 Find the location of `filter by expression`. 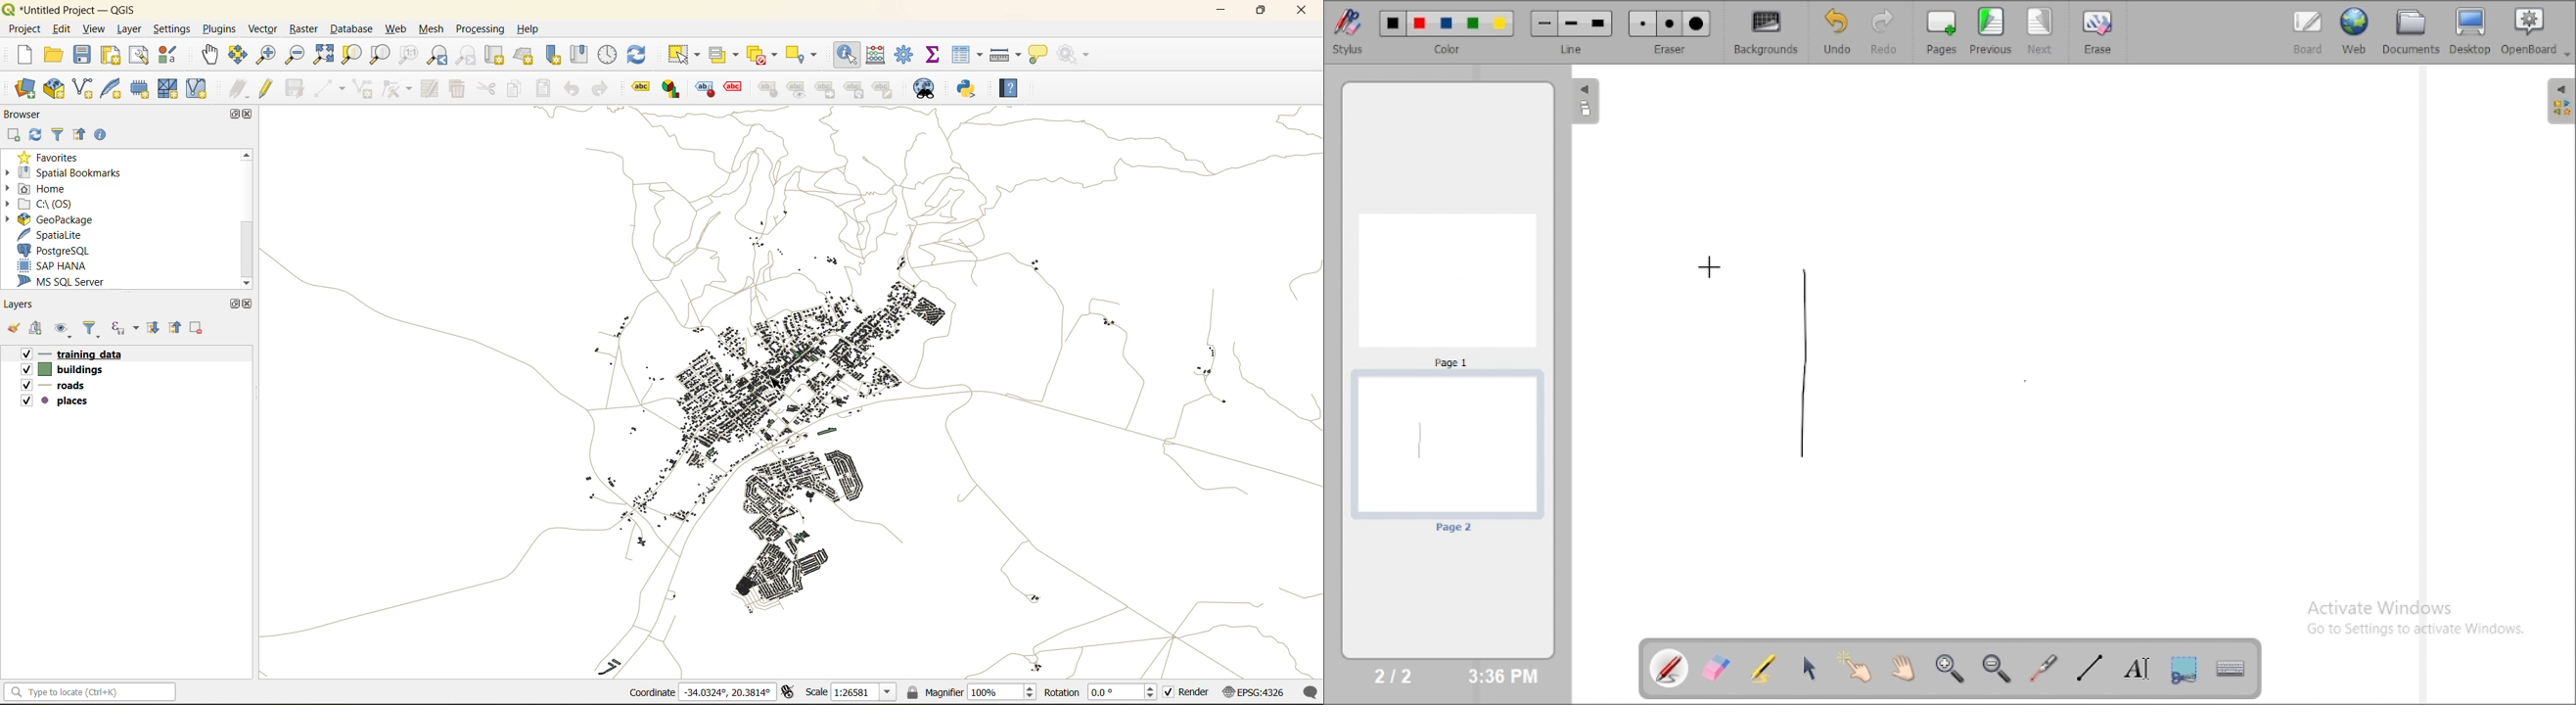

filter by expression is located at coordinates (127, 328).